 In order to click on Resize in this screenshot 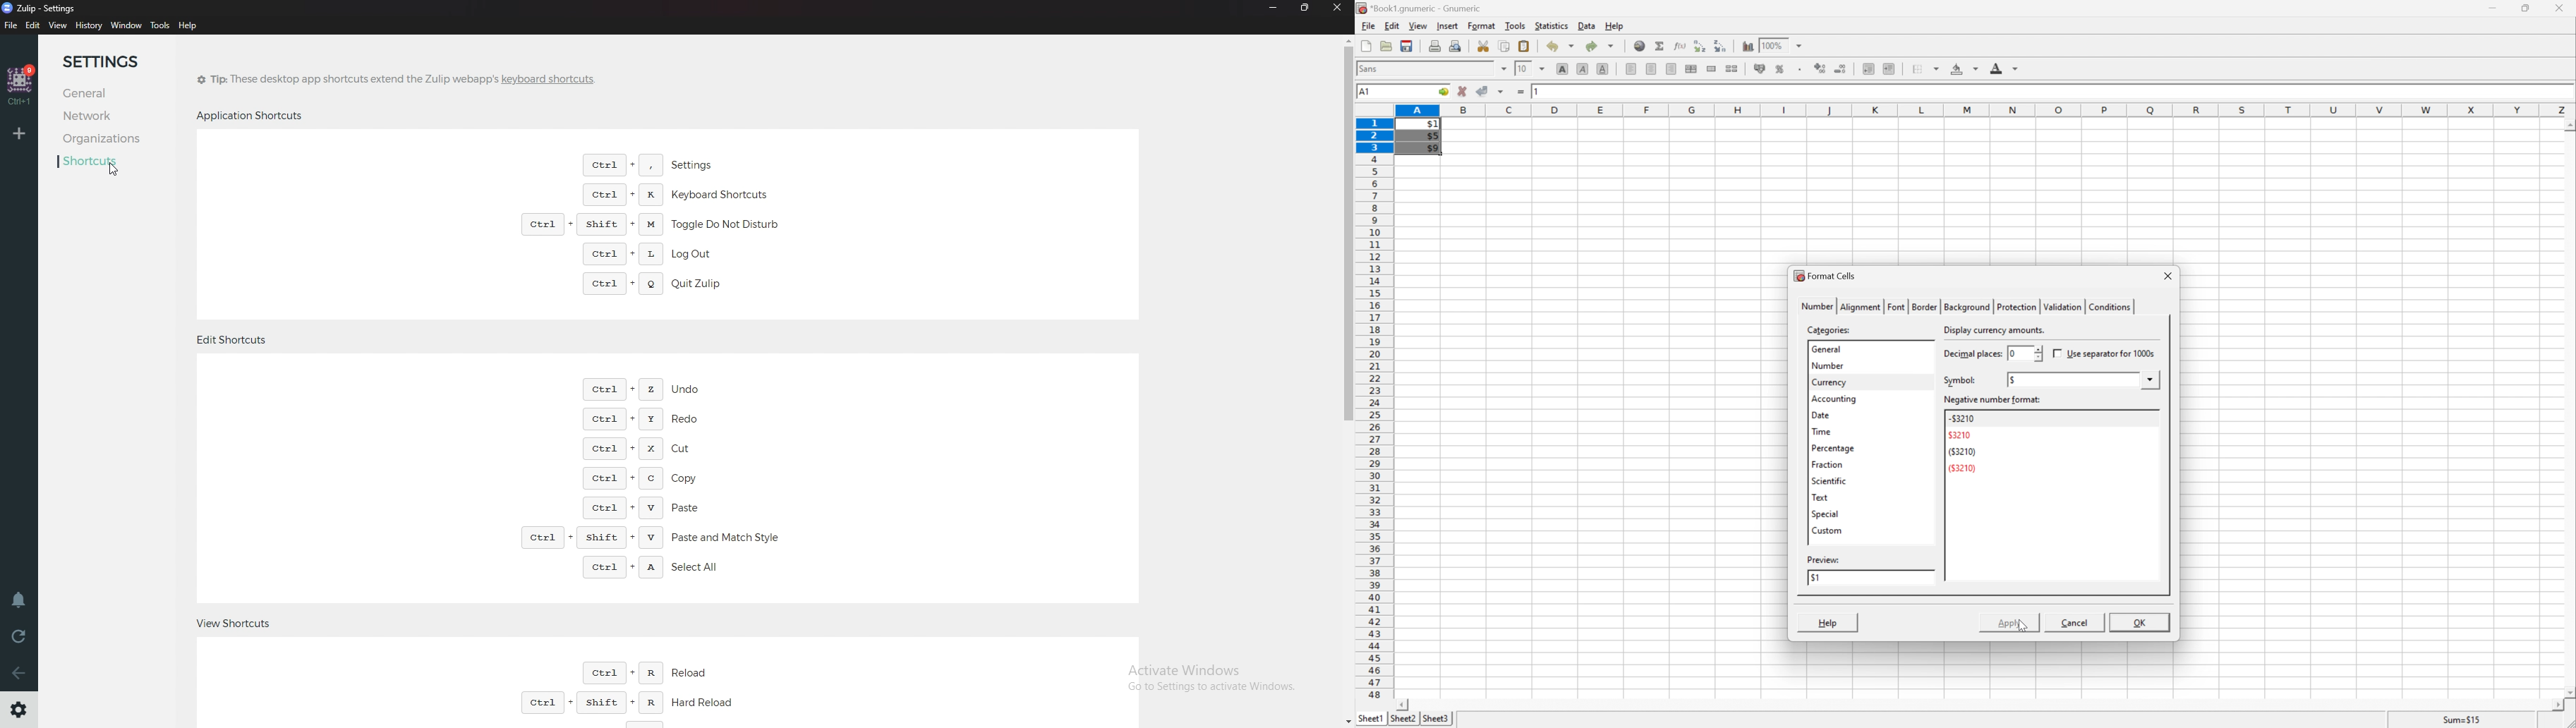, I will do `click(1307, 8)`.